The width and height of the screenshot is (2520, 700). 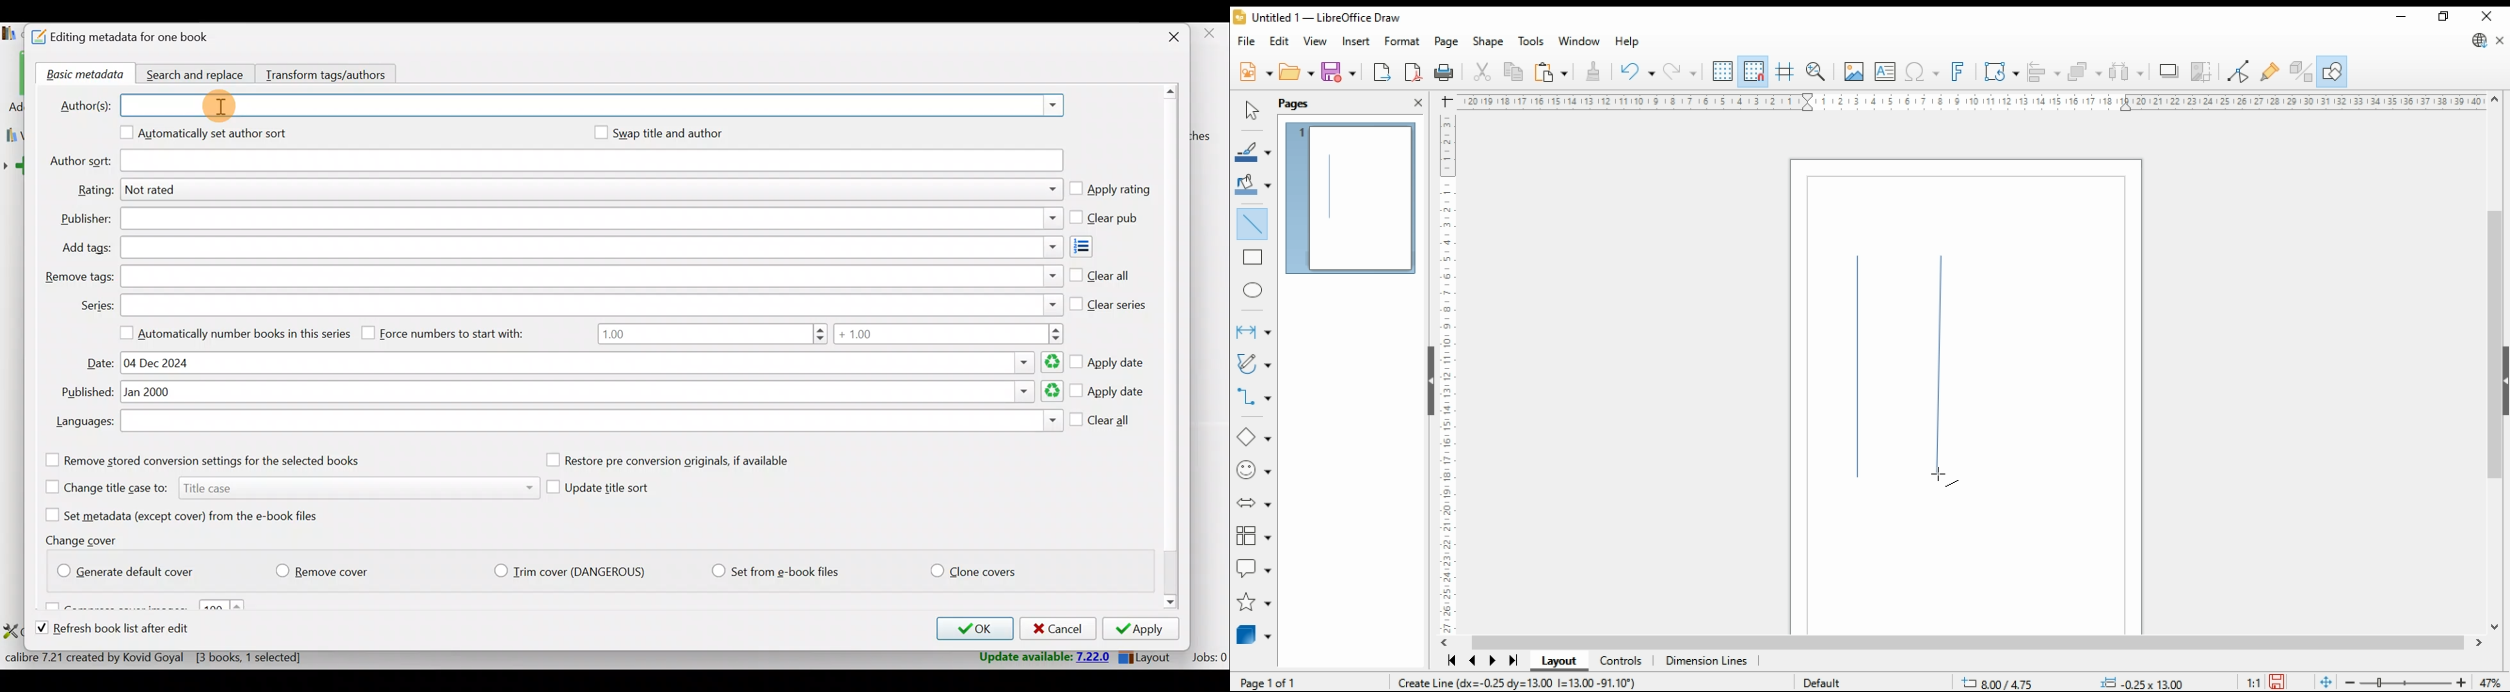 What do you see at coordinates (1446, 42) in the screenshot?
I see `page` at bounding box center [1446, 42].